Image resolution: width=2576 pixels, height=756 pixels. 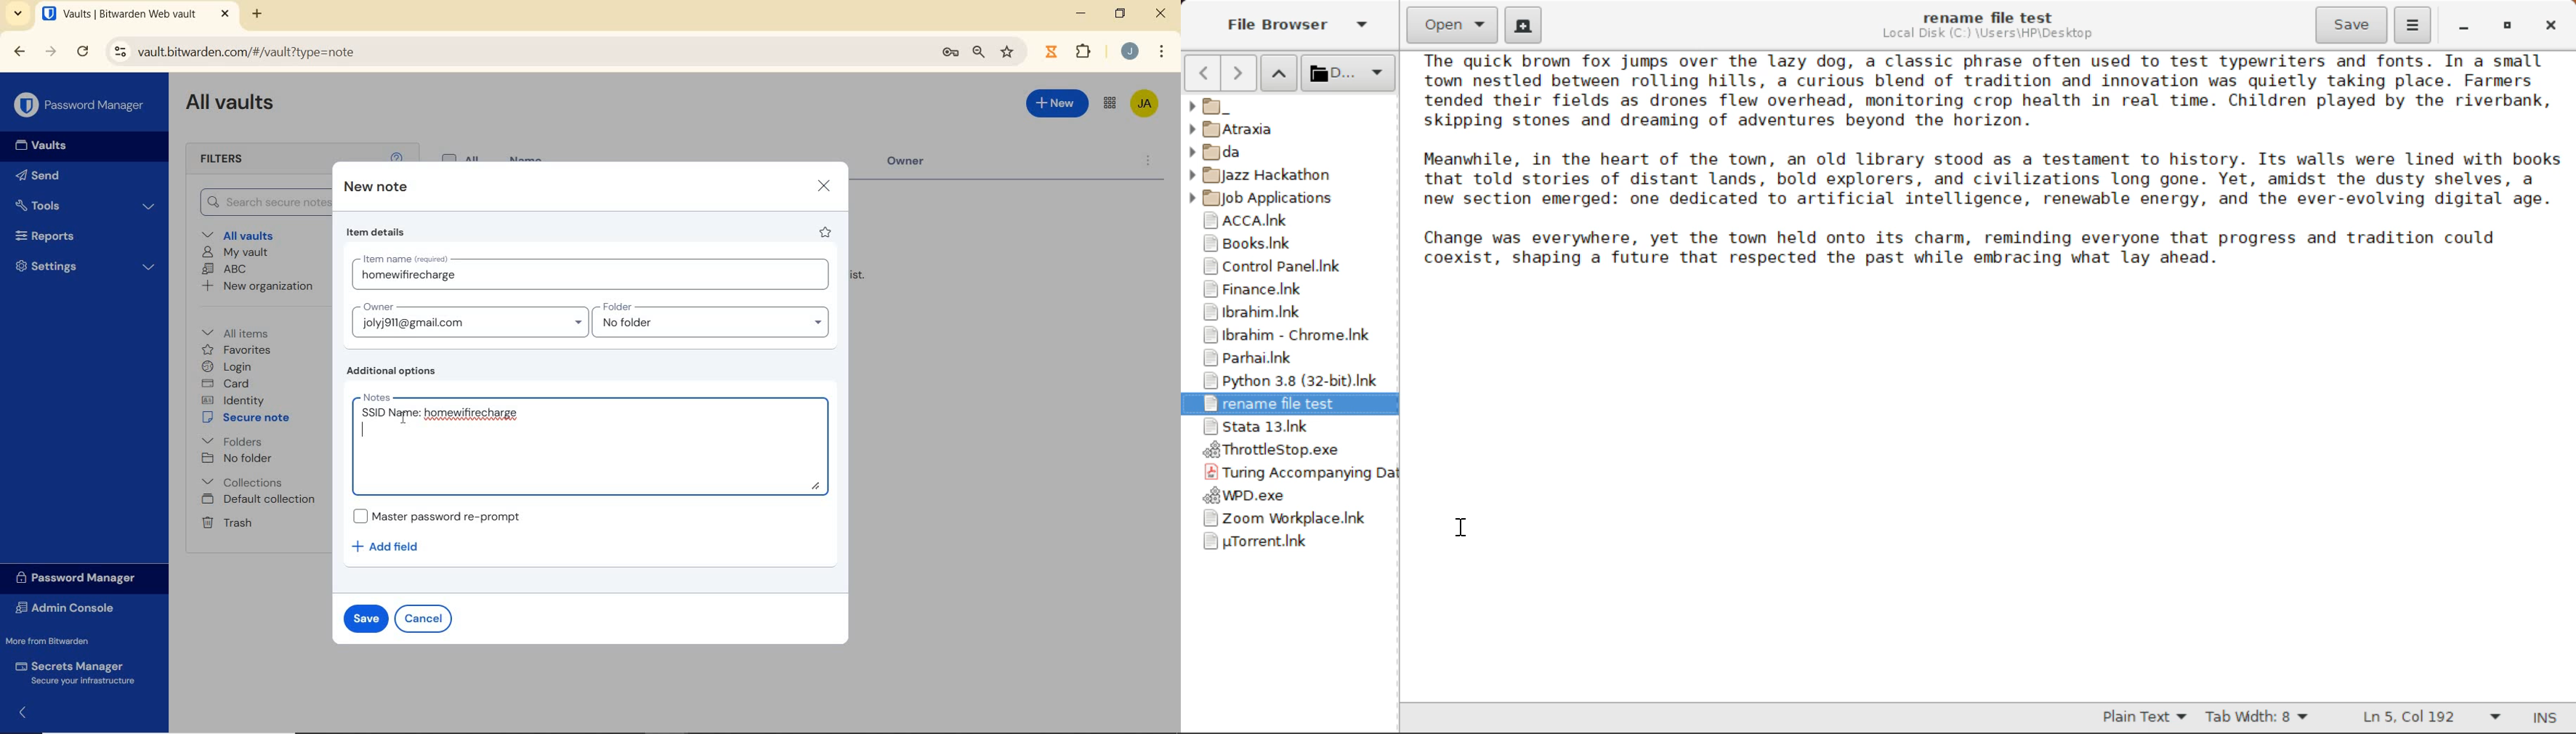 I want to click on Admin Console, so click(x=72, y=607).